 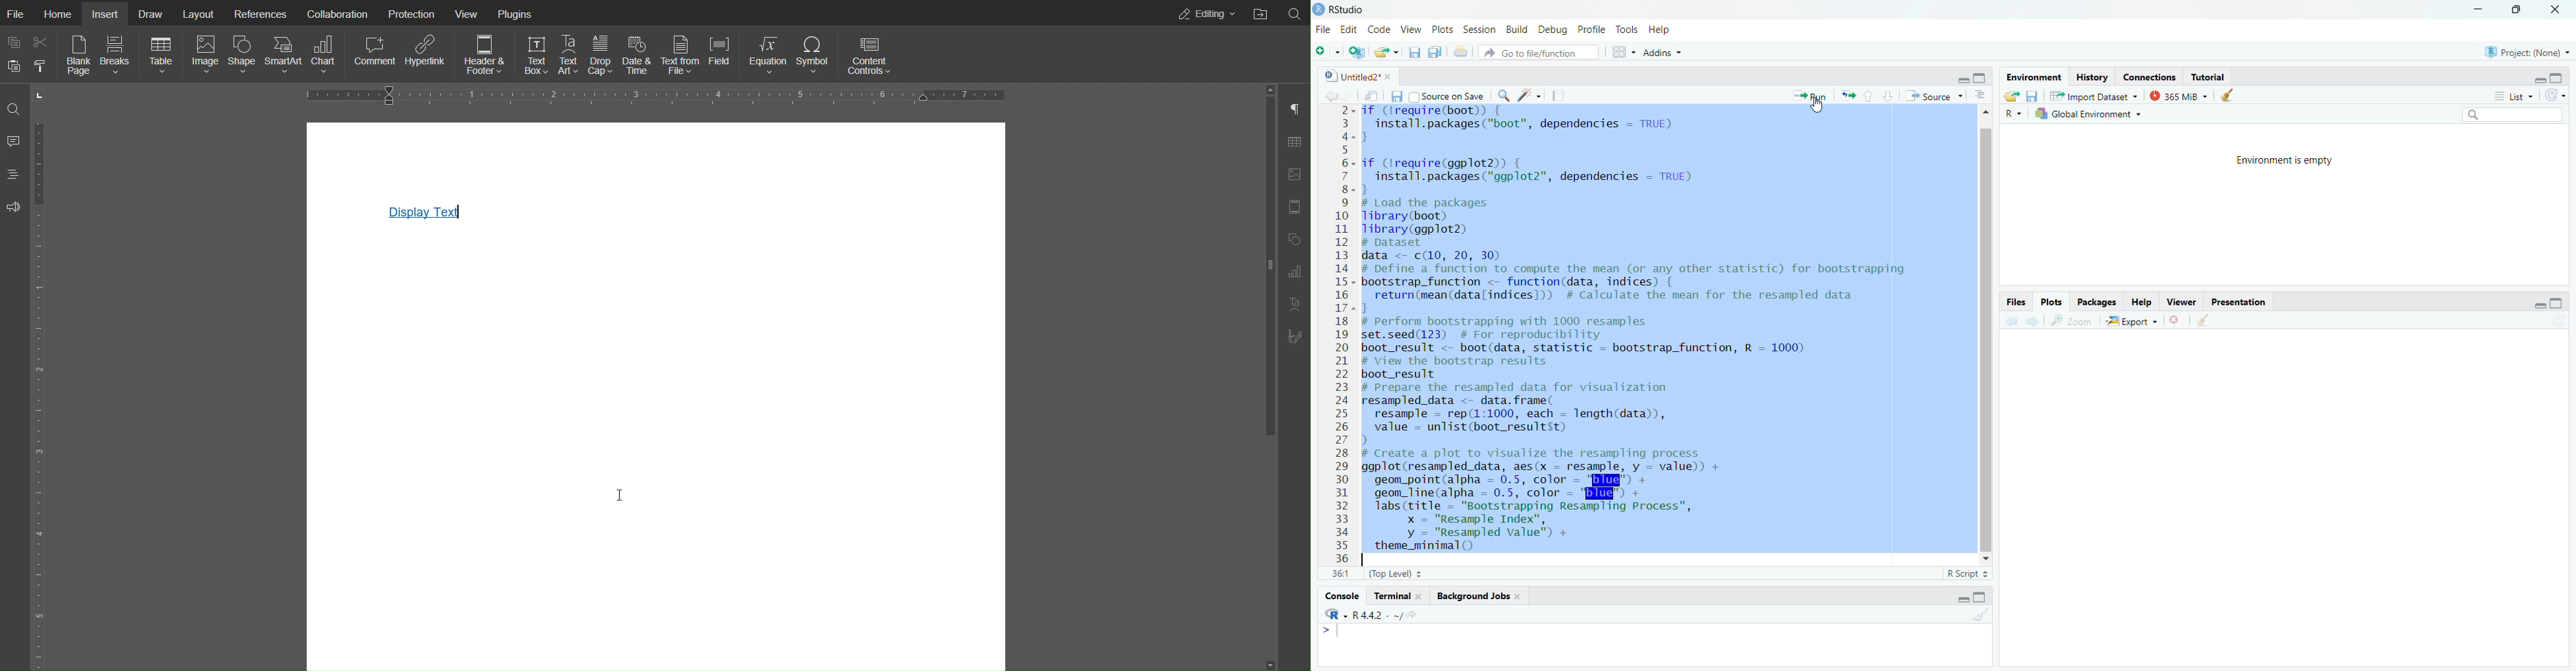 What do you see at coordinates (1263, 290) in the screenshot?
I see `slider` at bounding box center [1263, 290].